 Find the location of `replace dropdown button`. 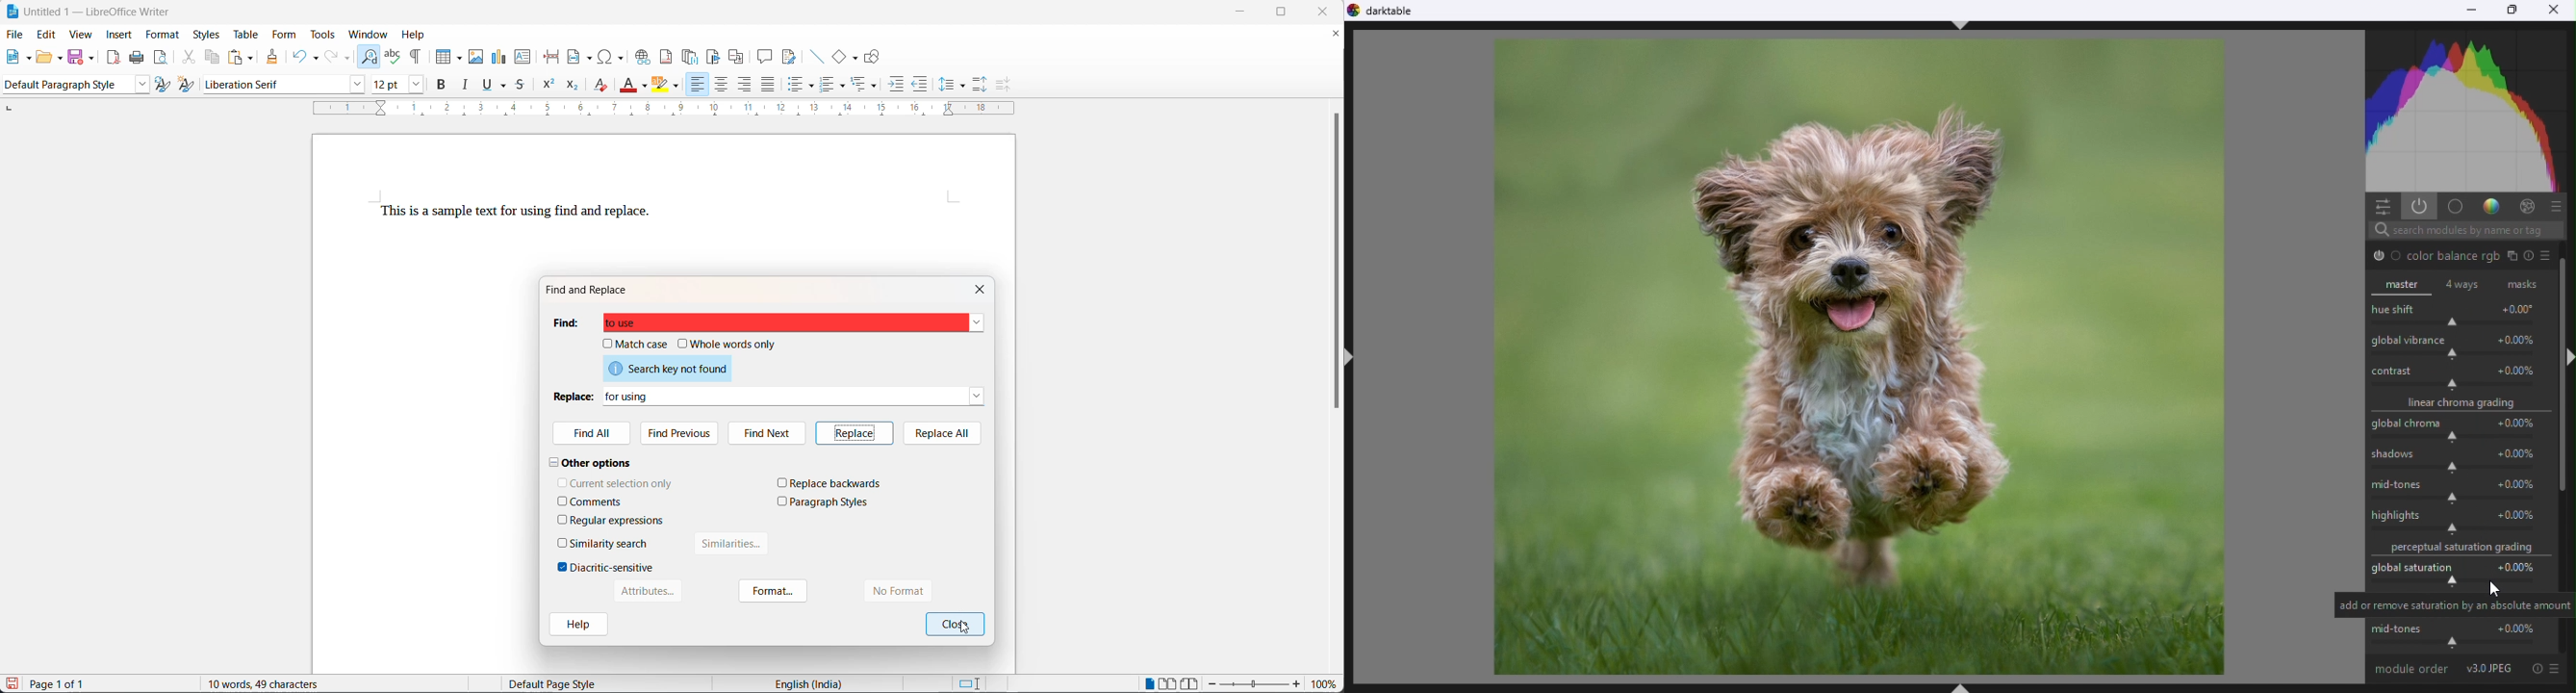

replace dropdown button is located at coordinates (978, 395).